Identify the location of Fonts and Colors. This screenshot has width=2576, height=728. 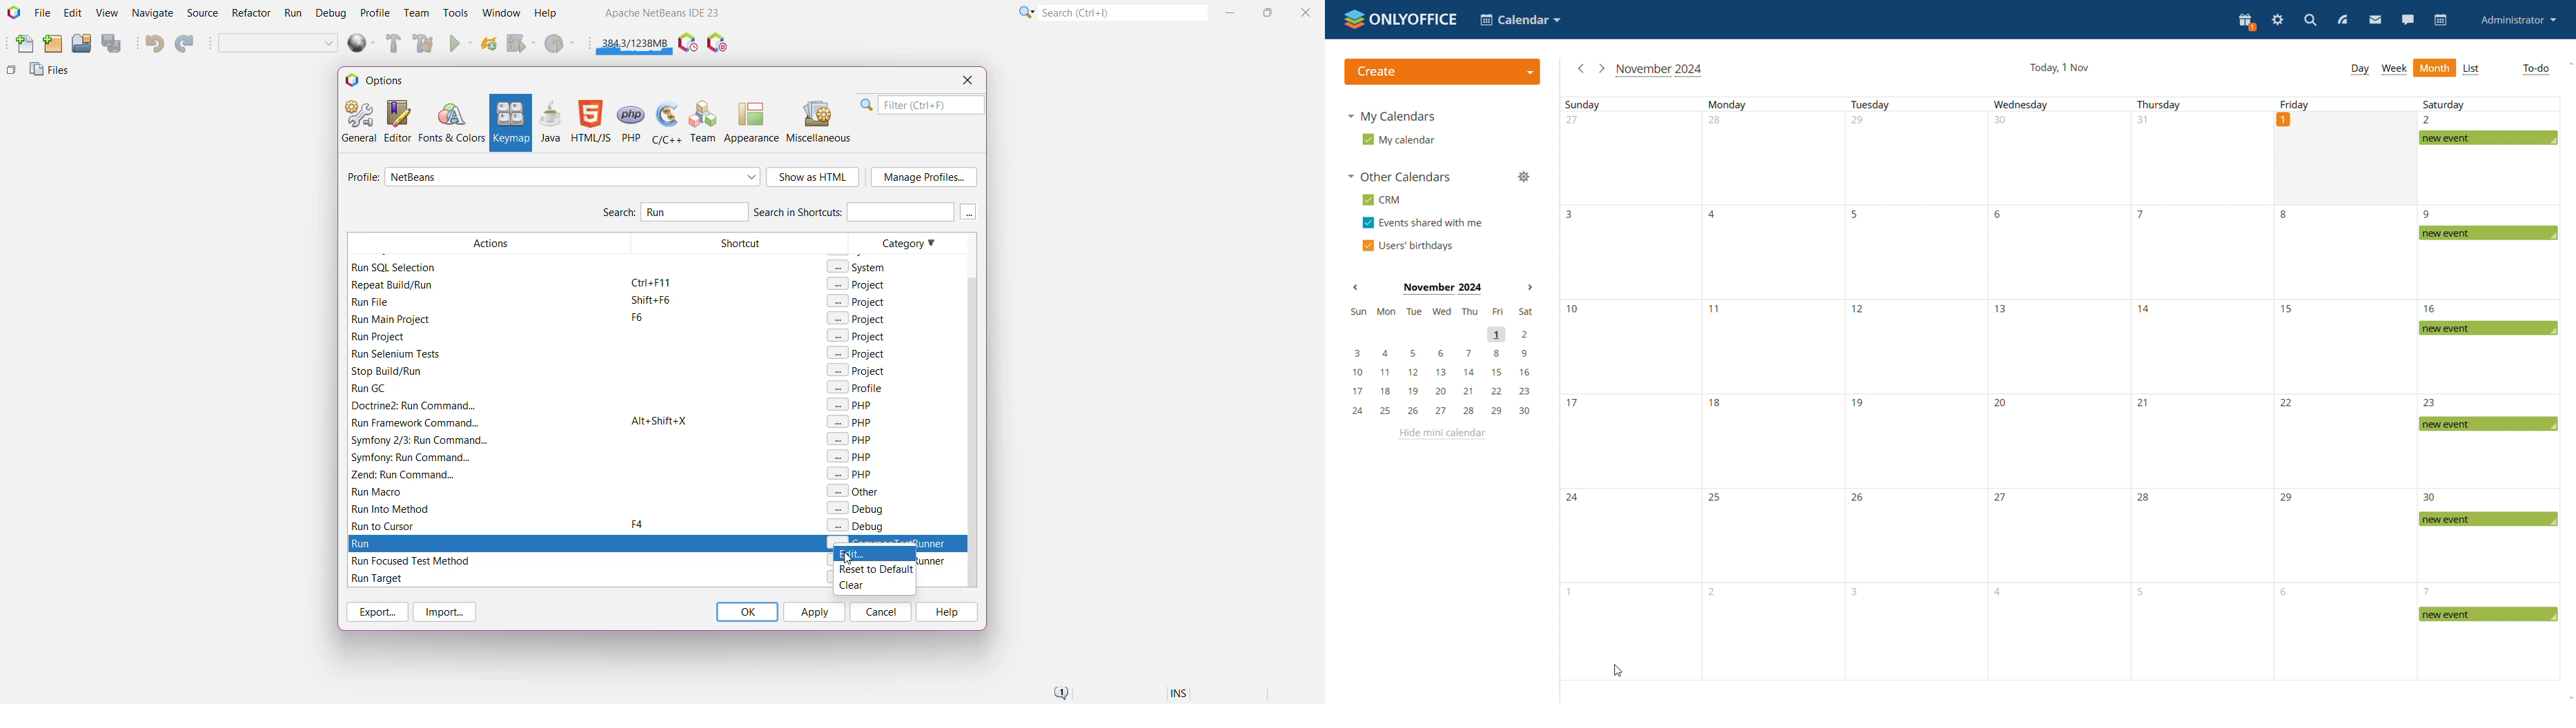
(451, 121).